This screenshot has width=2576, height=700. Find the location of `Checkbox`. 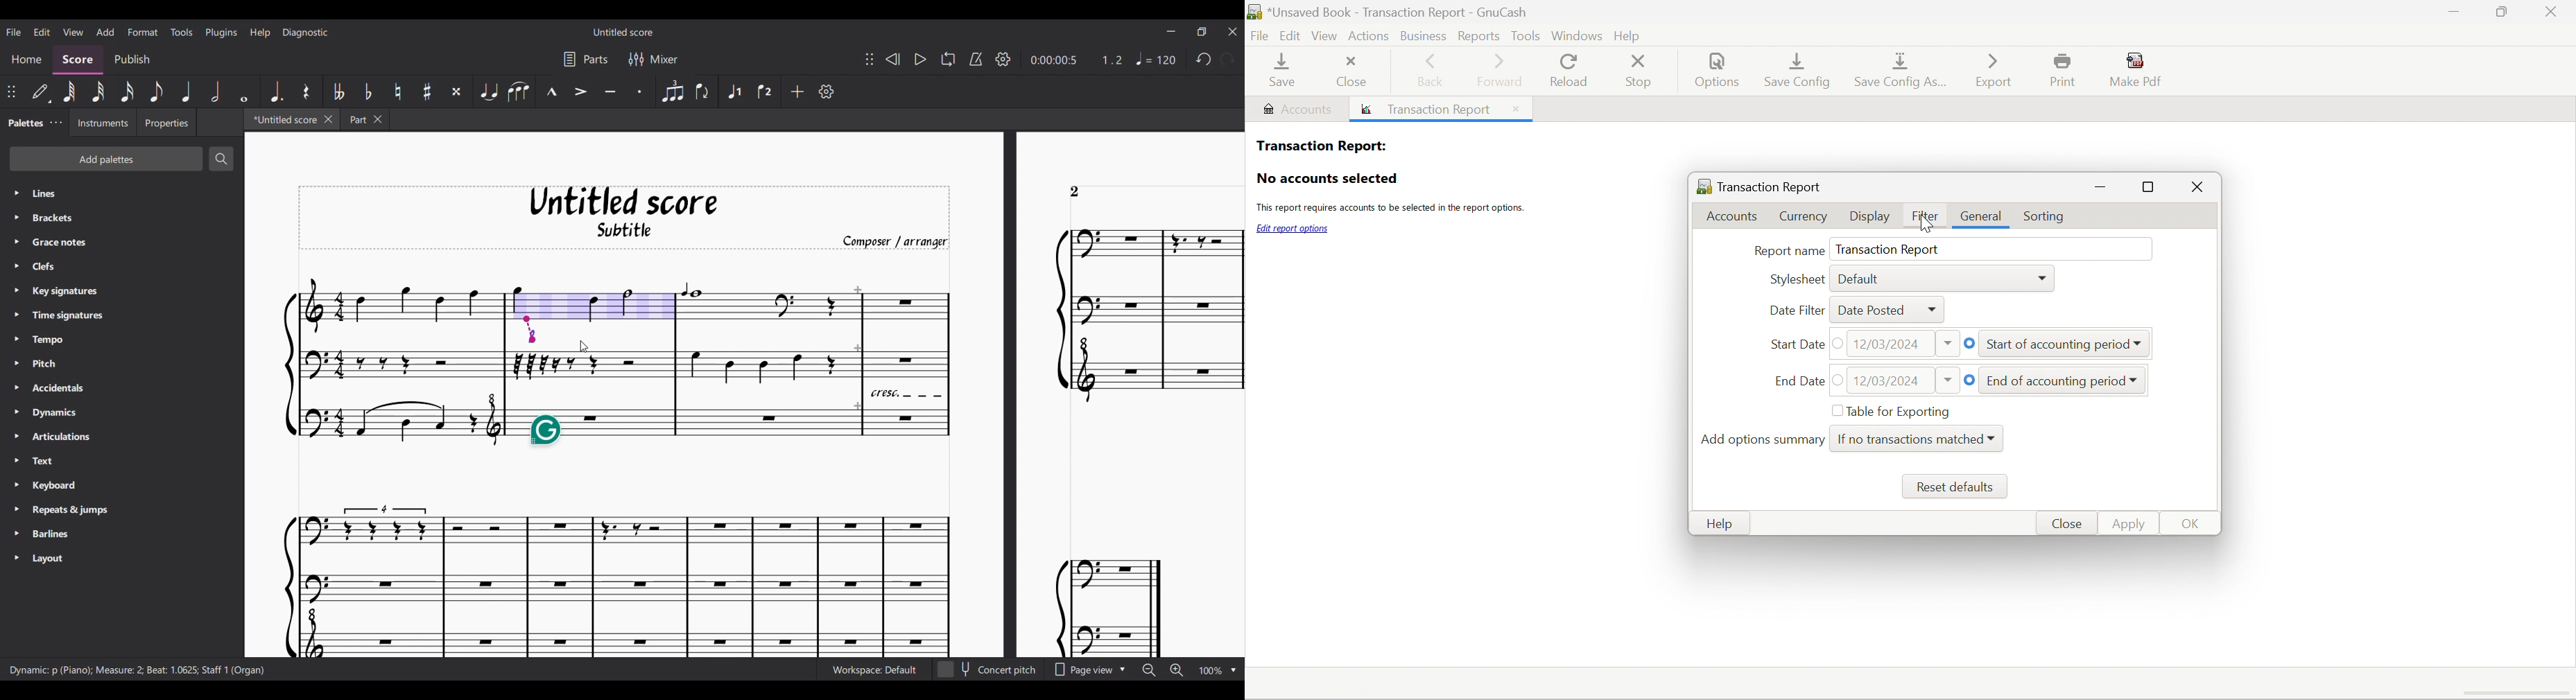

Checkbox is located at coordinates (1971, 343).